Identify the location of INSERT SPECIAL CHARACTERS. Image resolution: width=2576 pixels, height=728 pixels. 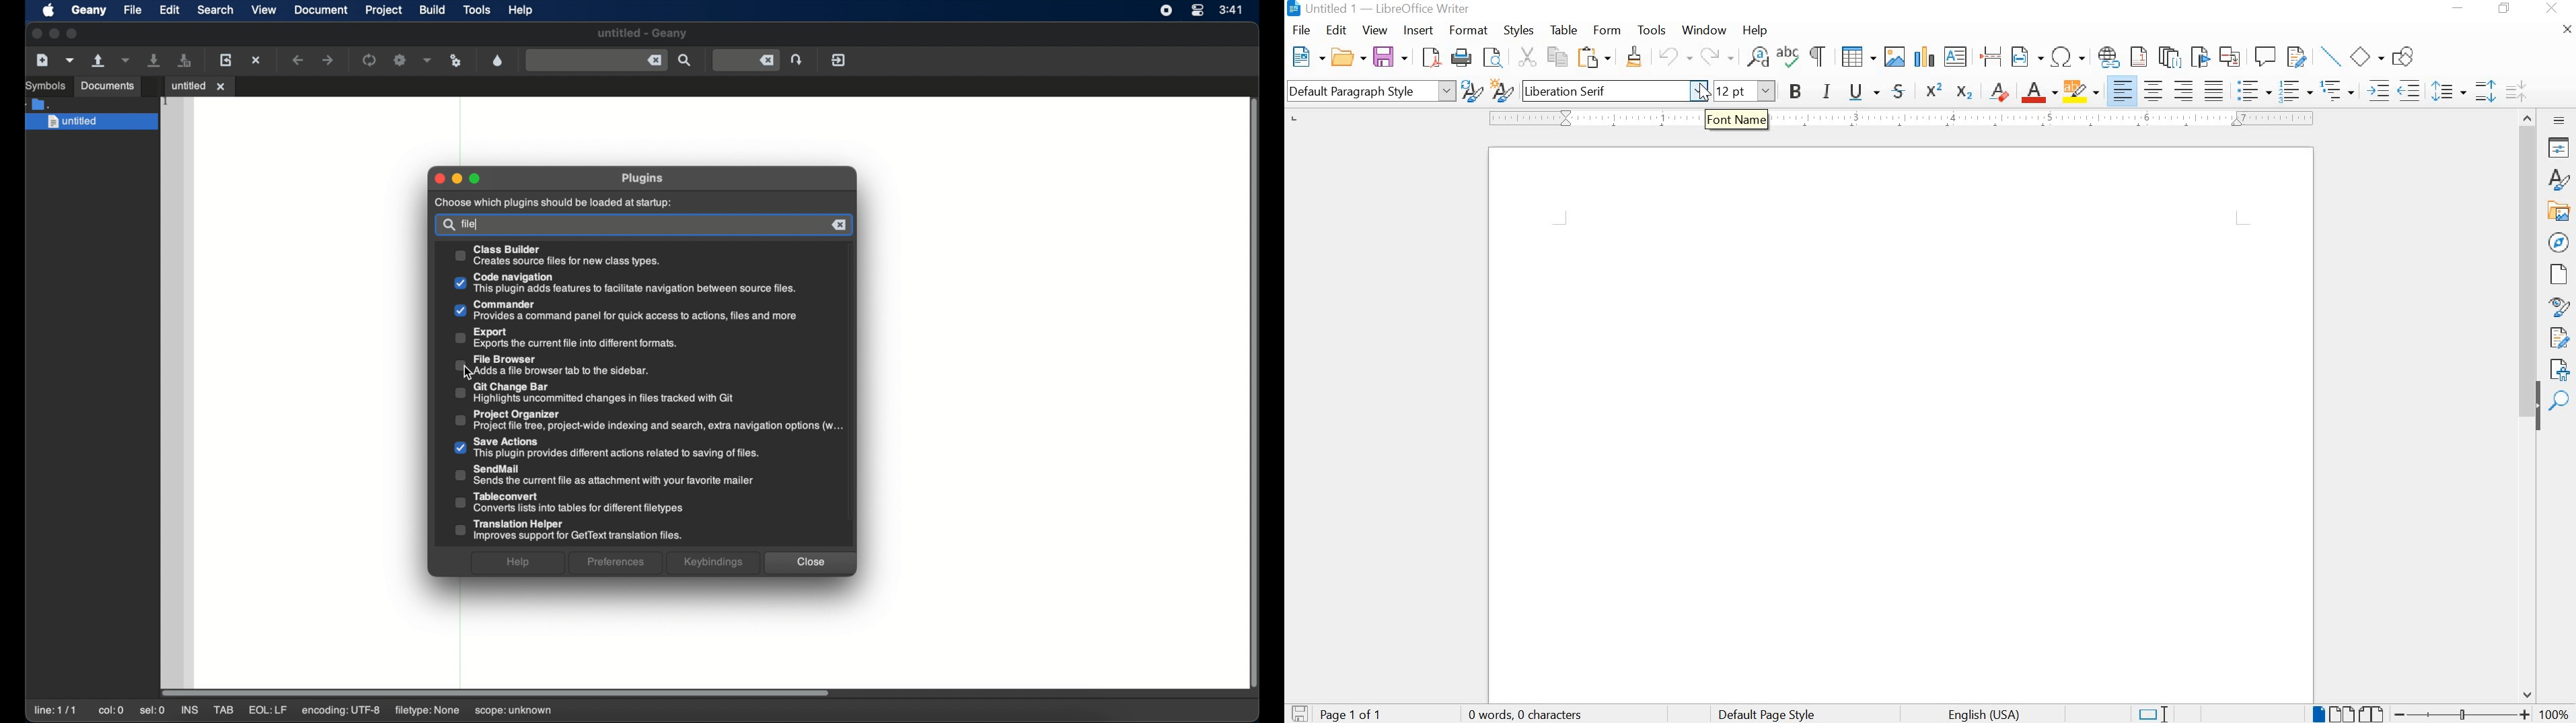
(2068, 57).